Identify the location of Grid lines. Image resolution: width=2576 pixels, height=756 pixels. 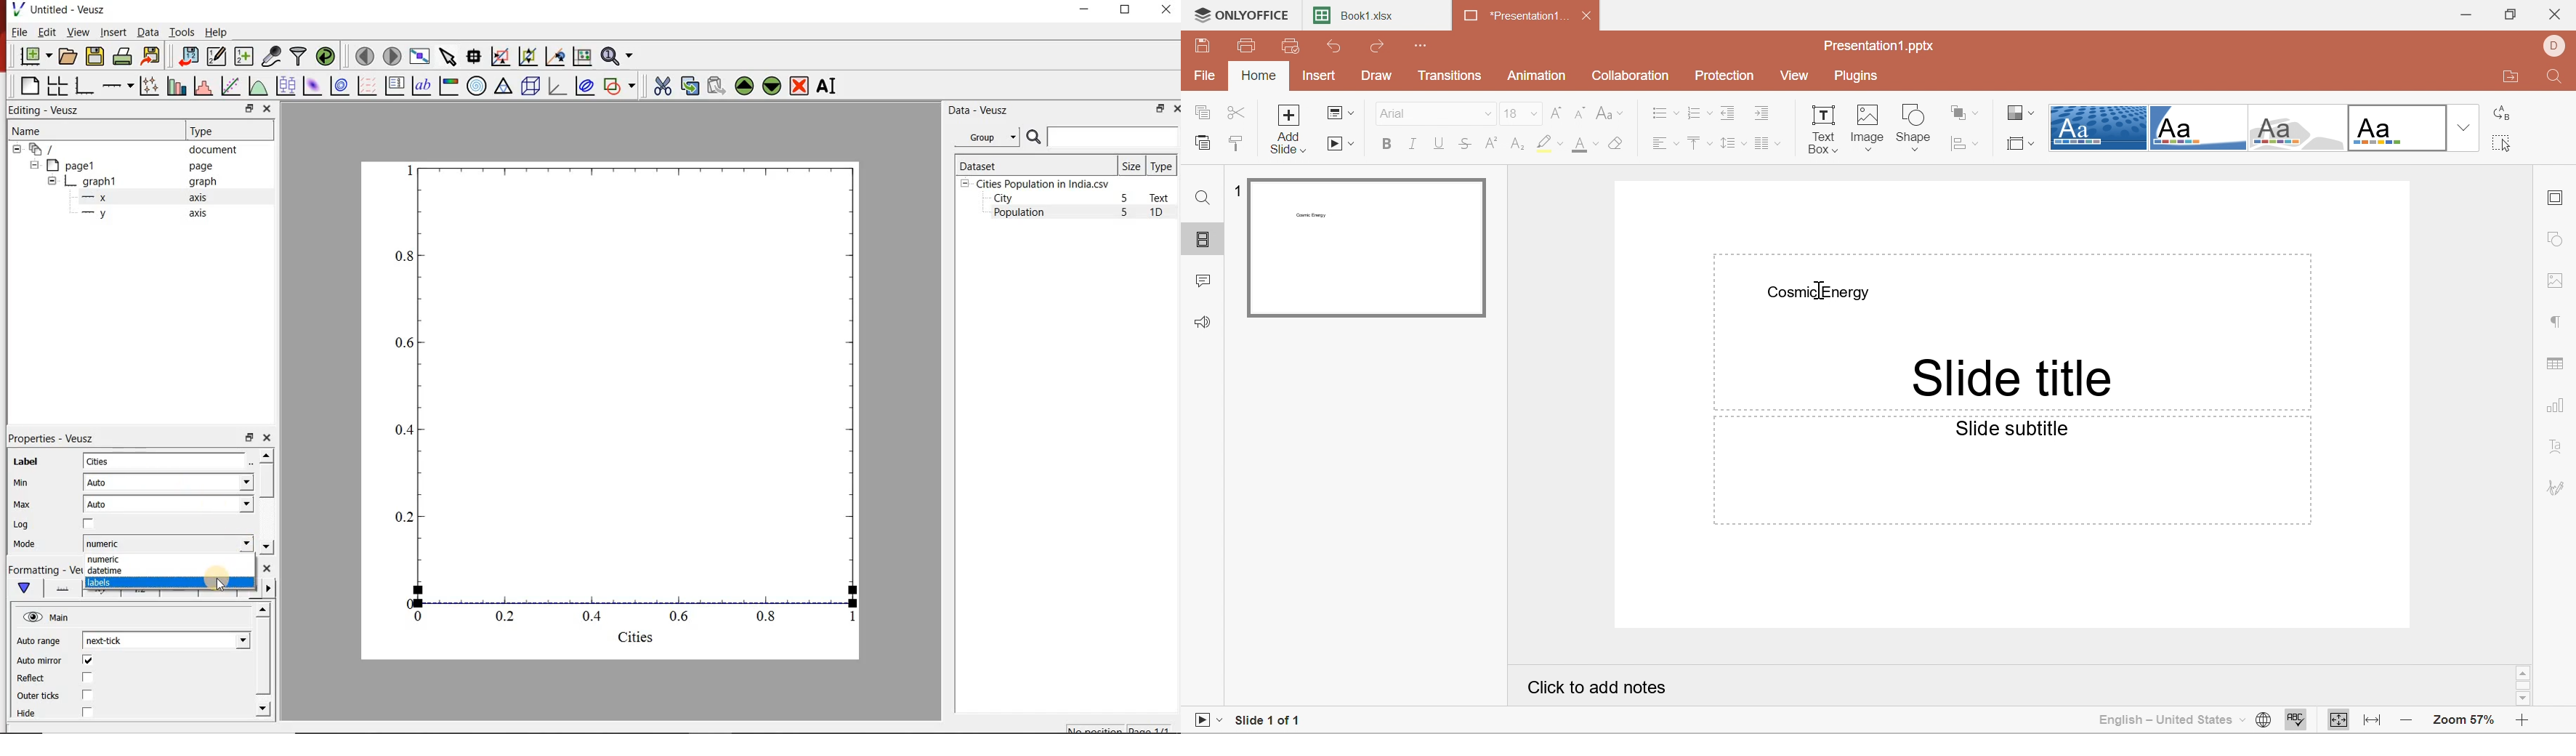
(264, 588).